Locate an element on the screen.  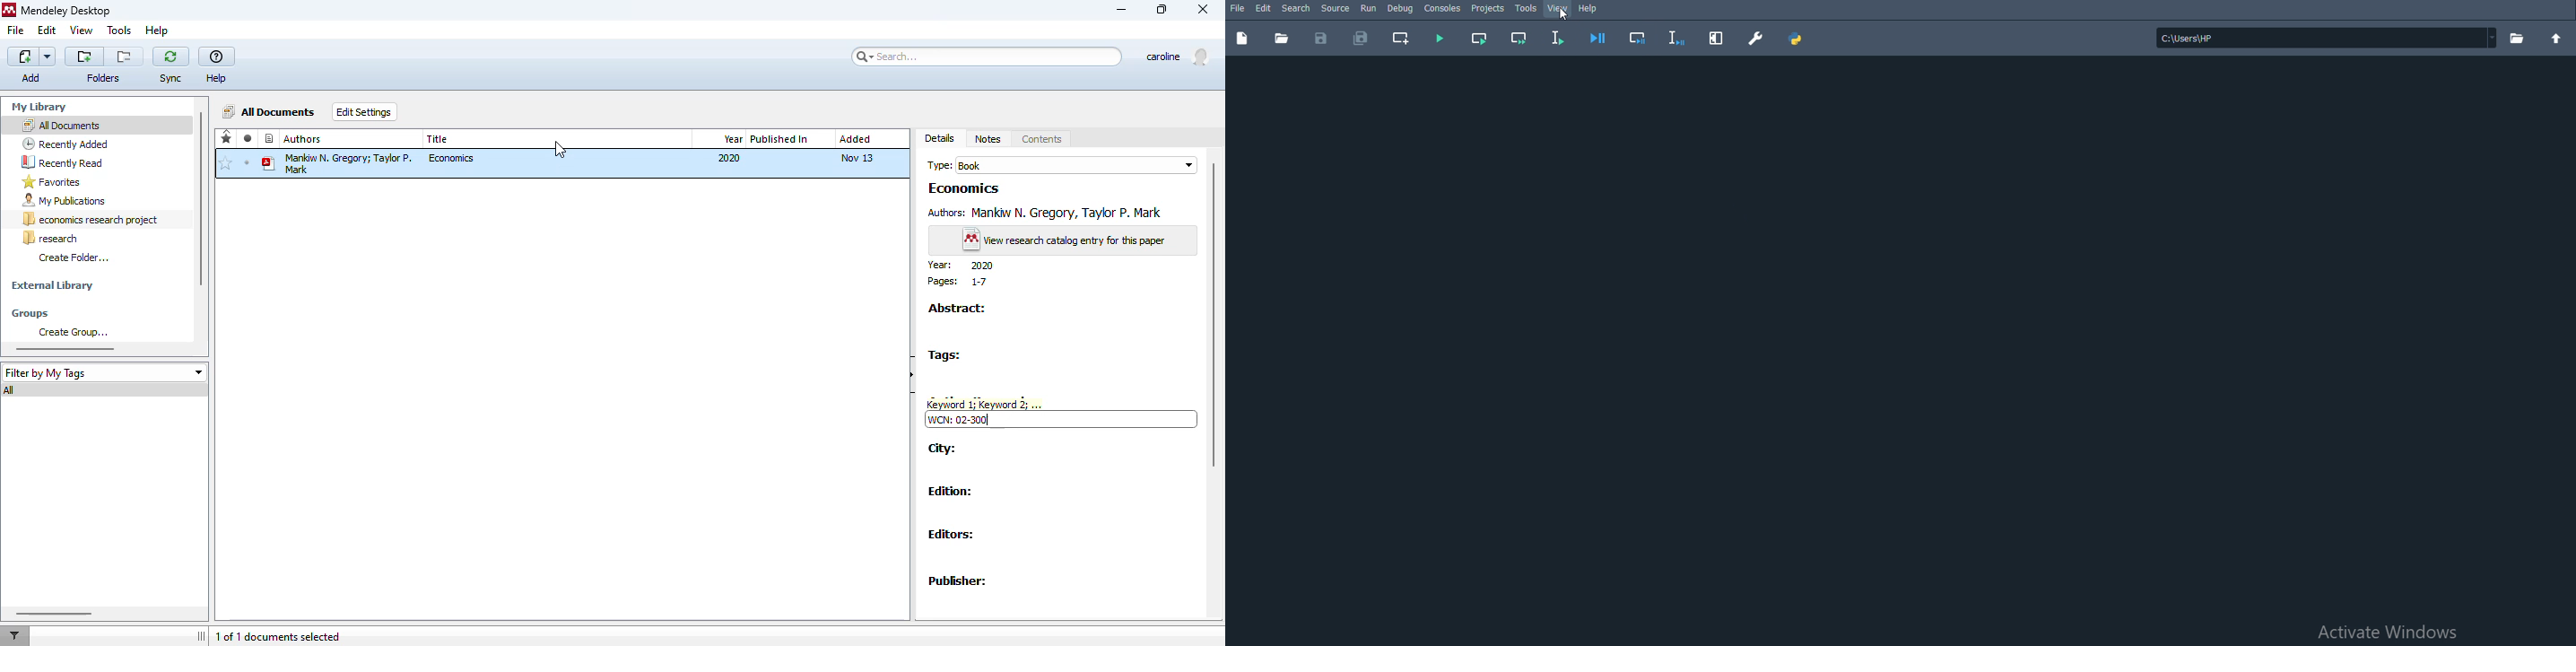
filter by my tags is located at coordinates (104, 373).